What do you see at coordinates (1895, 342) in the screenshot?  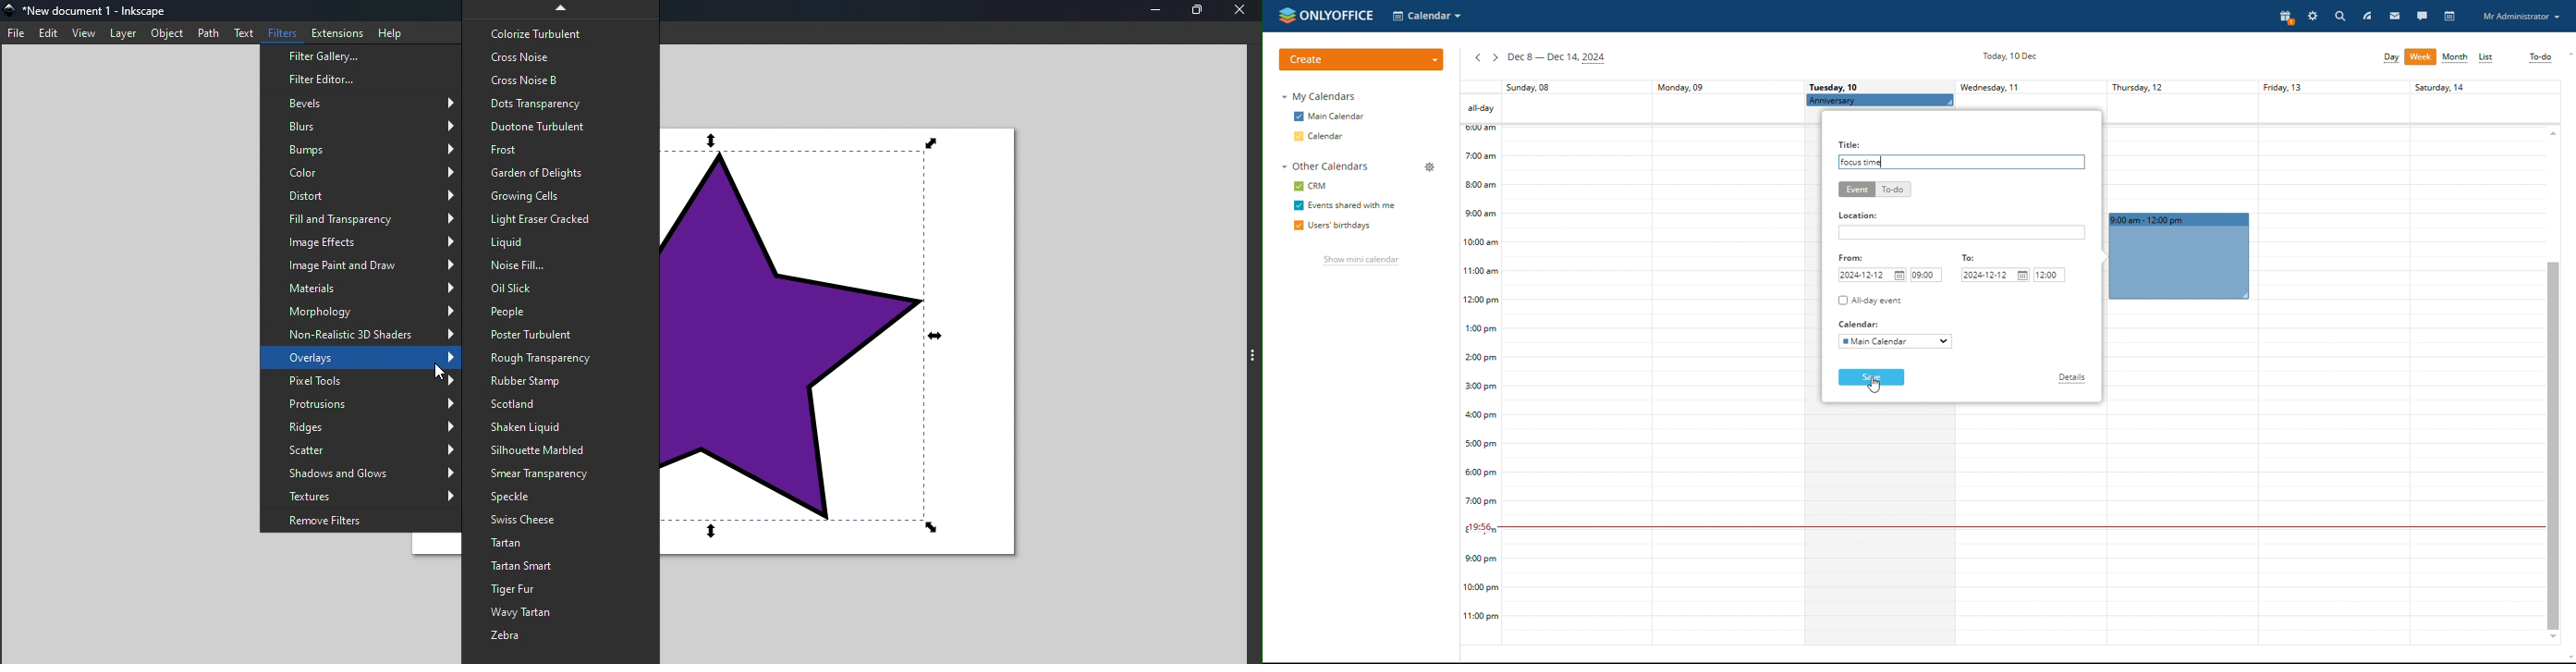 I see `select calendar` at bounding box center [1895, 342].